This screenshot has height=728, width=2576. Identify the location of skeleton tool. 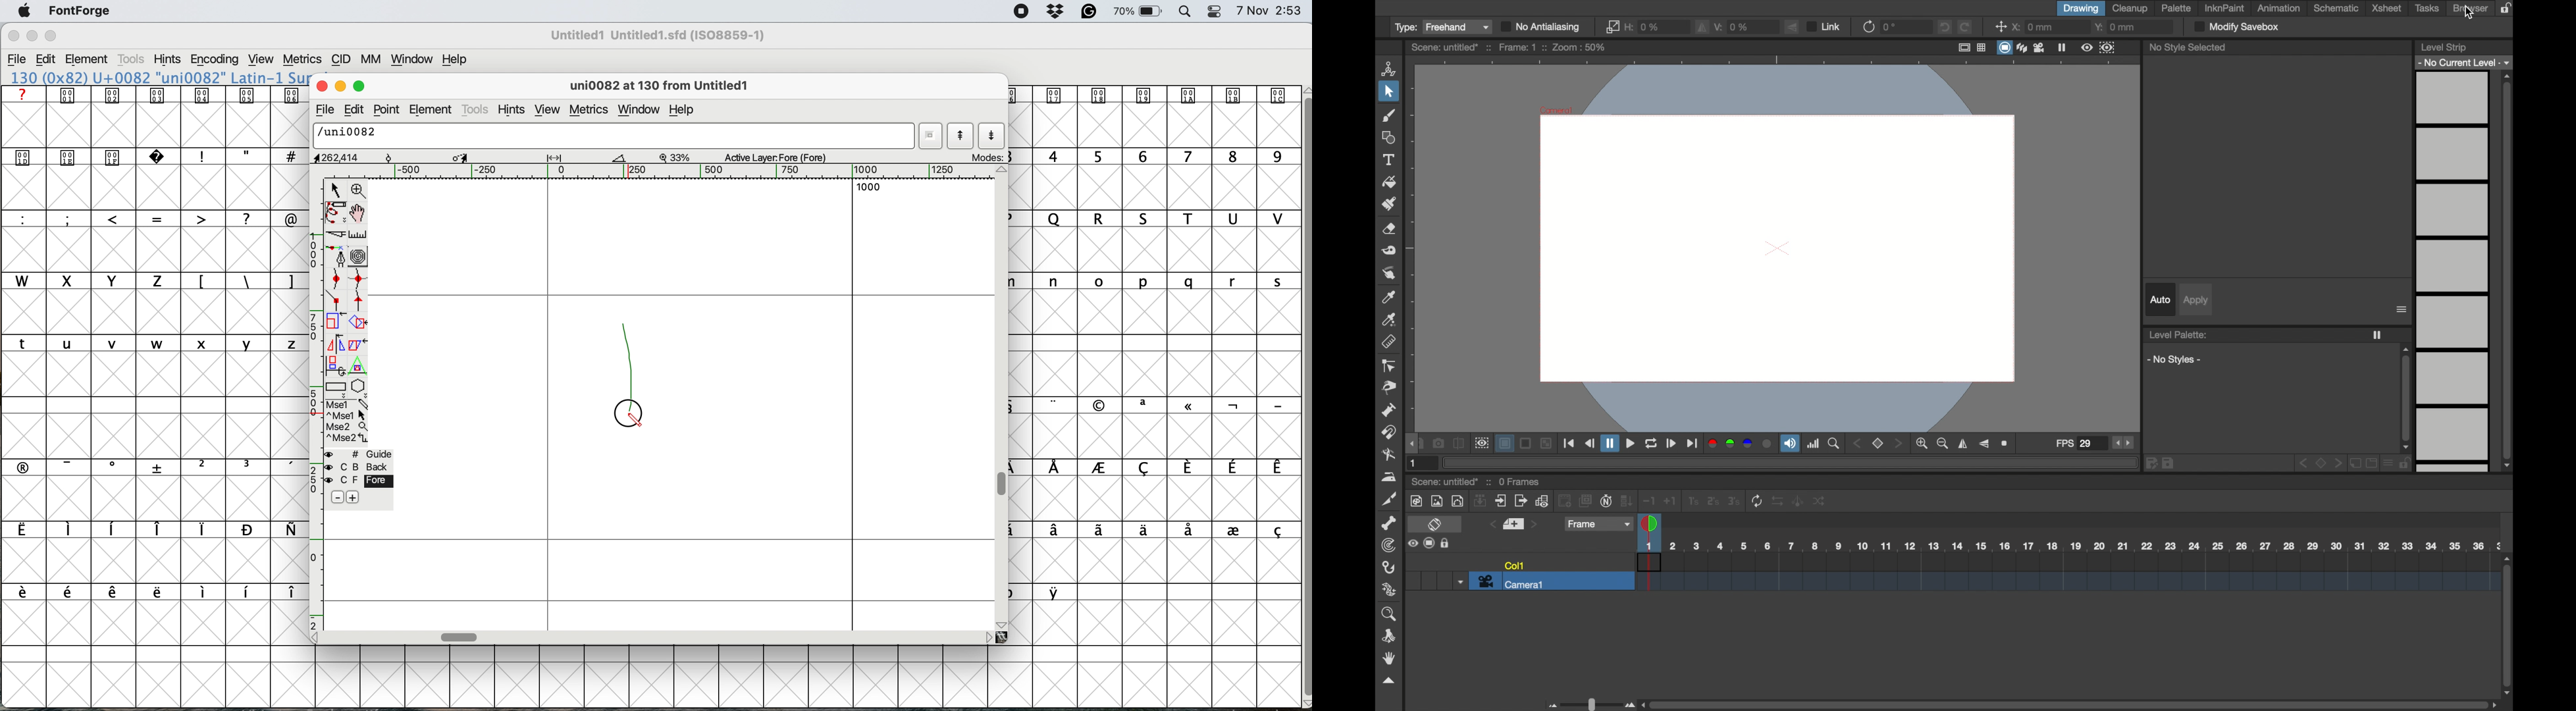
(1388, 522).